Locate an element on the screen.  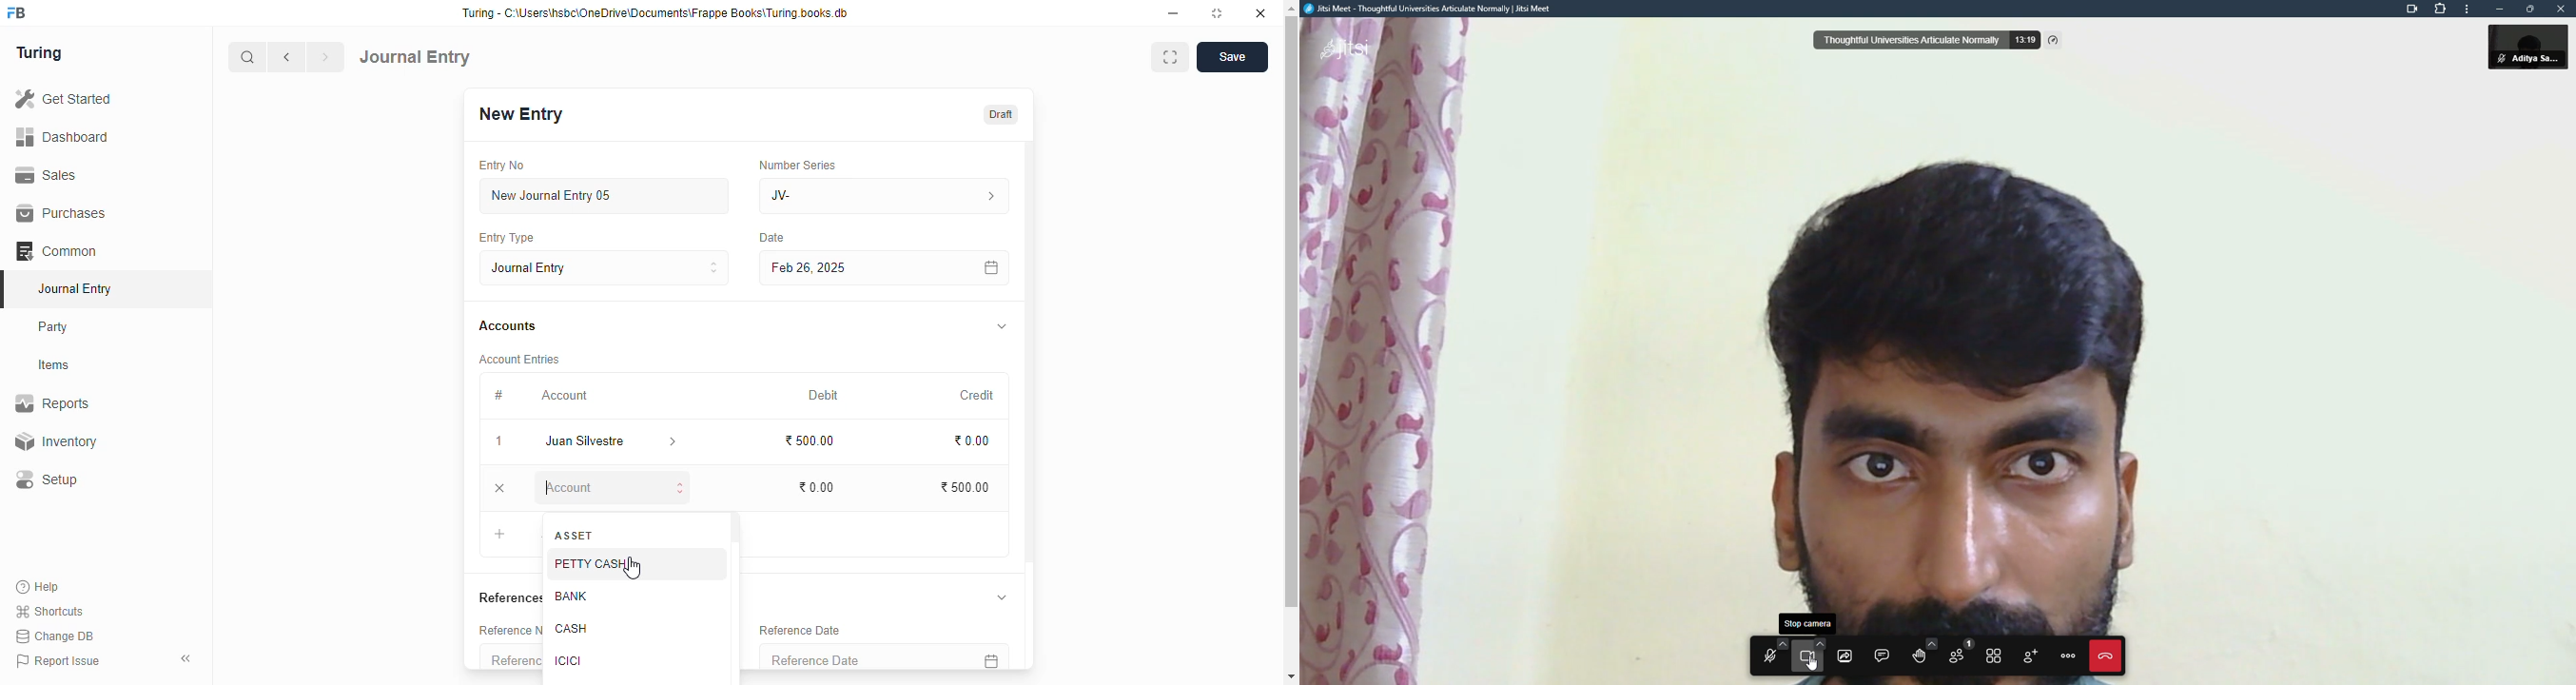
add is located at coordinates (498, 535).